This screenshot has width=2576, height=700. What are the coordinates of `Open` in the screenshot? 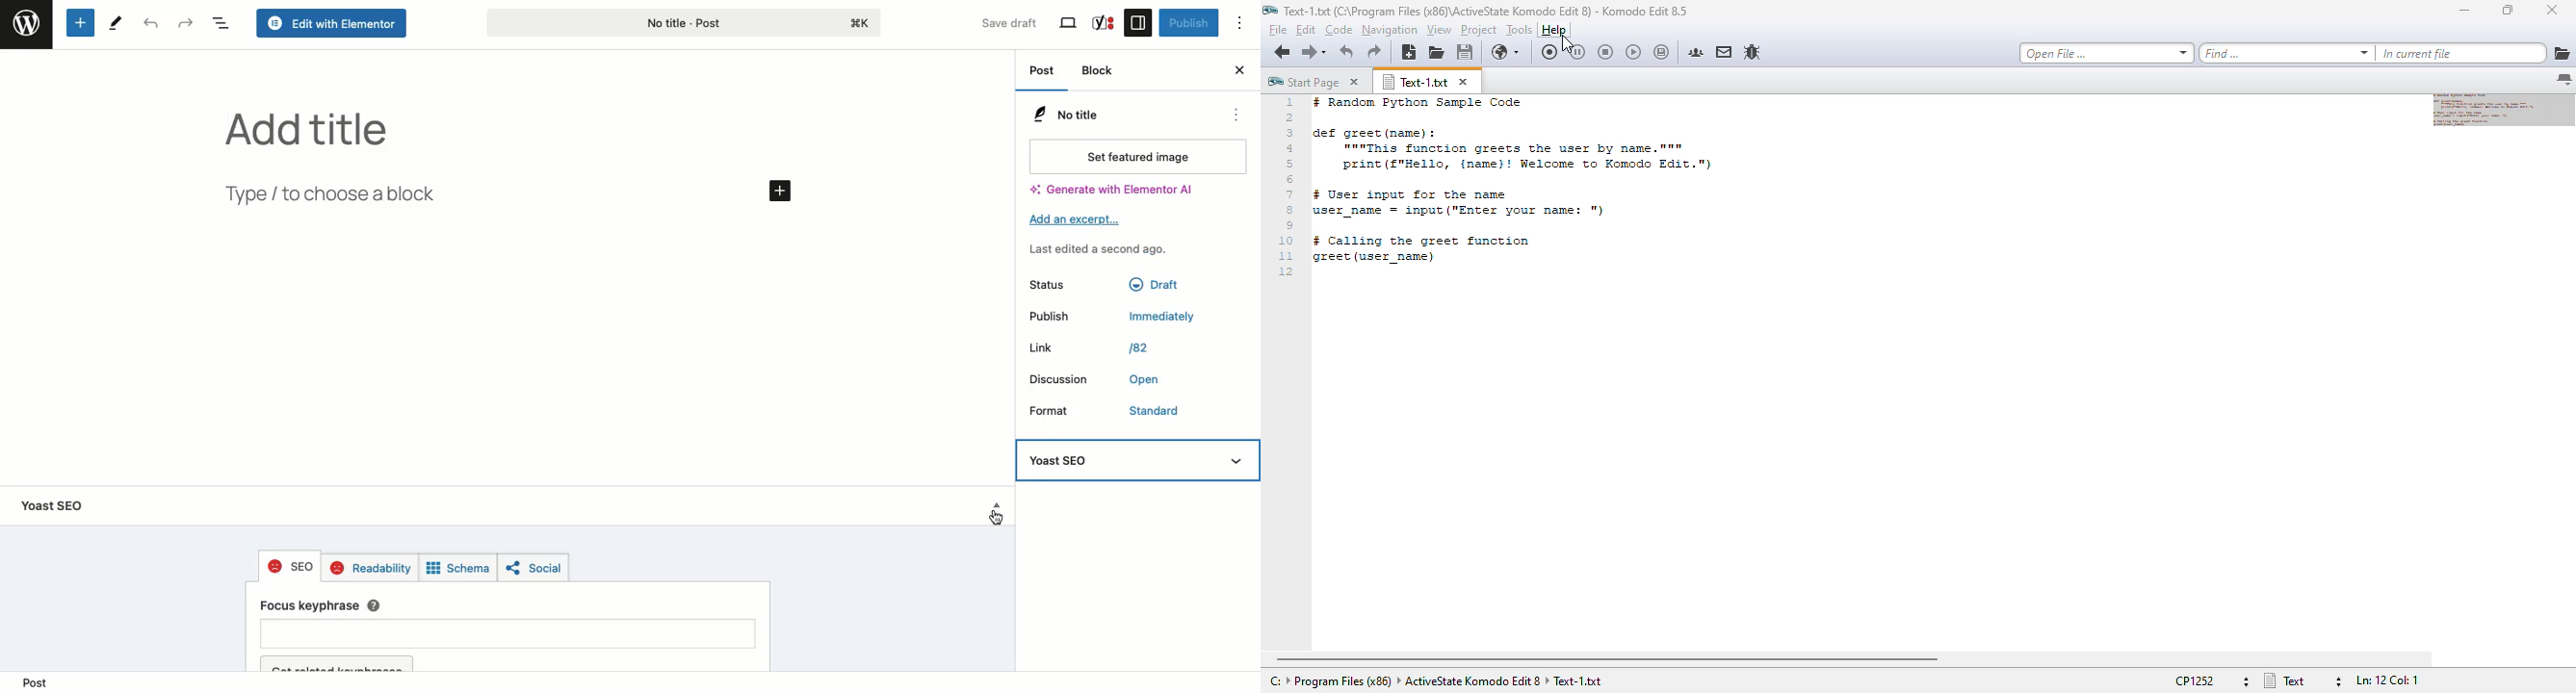 It's located at (1148, 382).